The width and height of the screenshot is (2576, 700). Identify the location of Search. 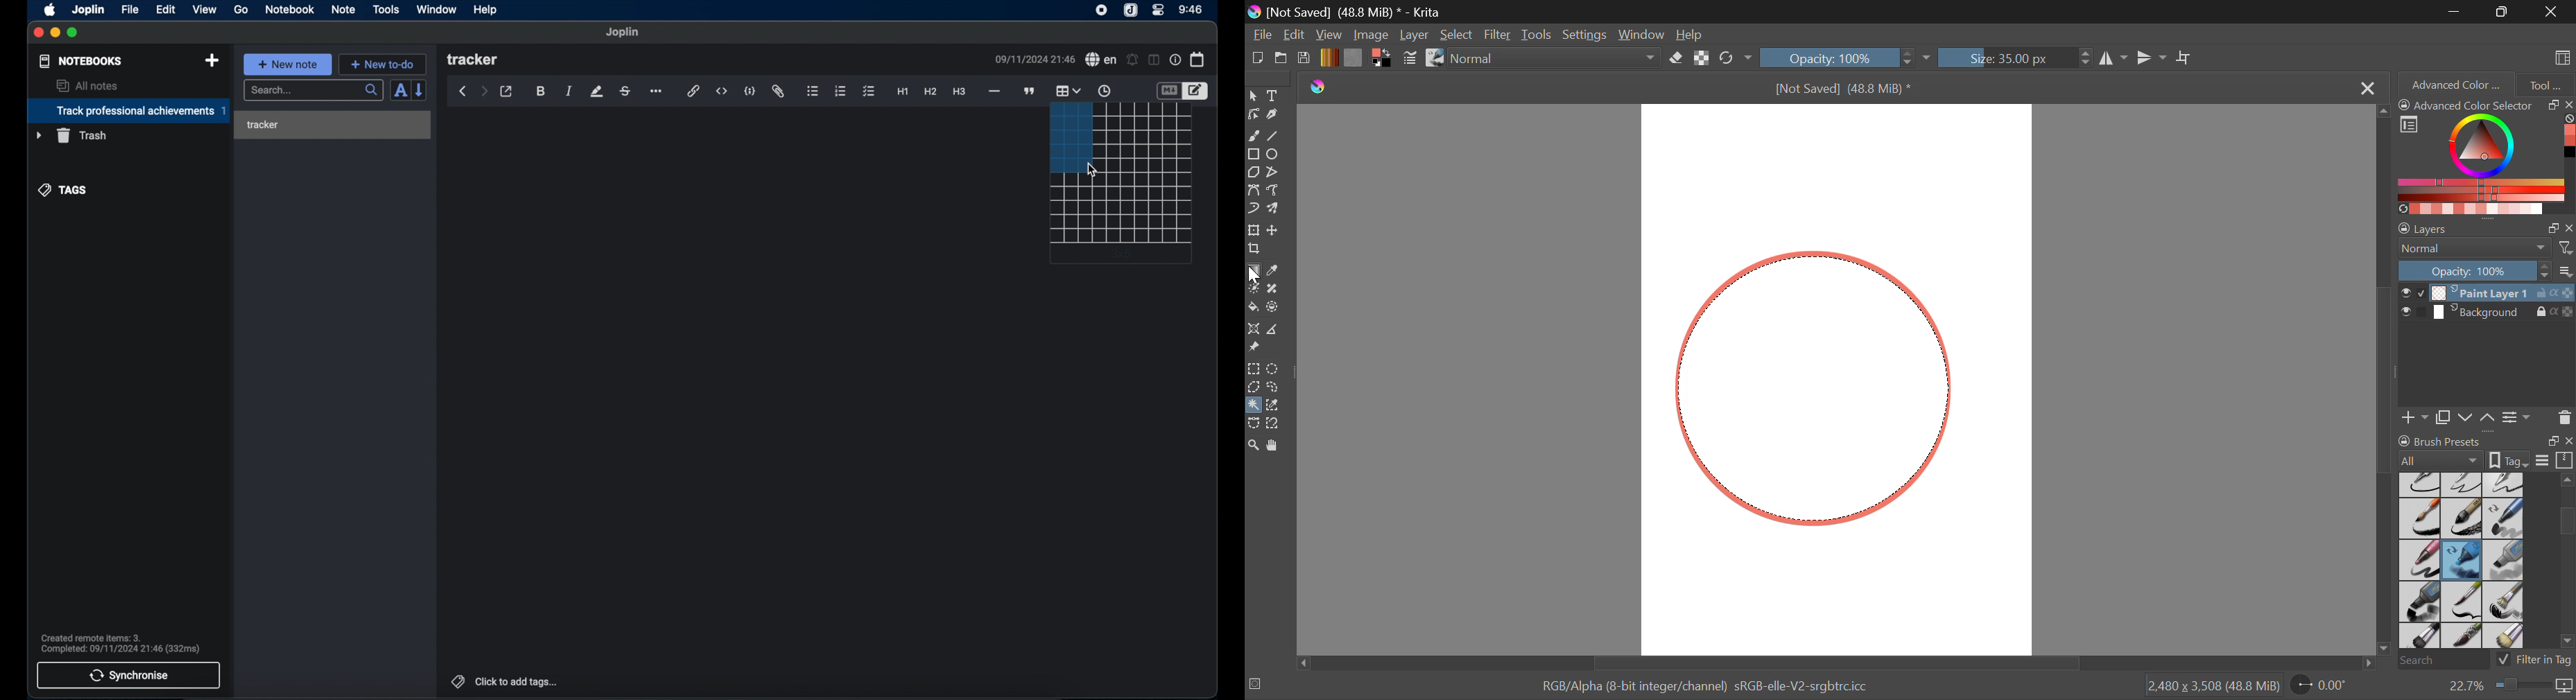
(2439, 661).